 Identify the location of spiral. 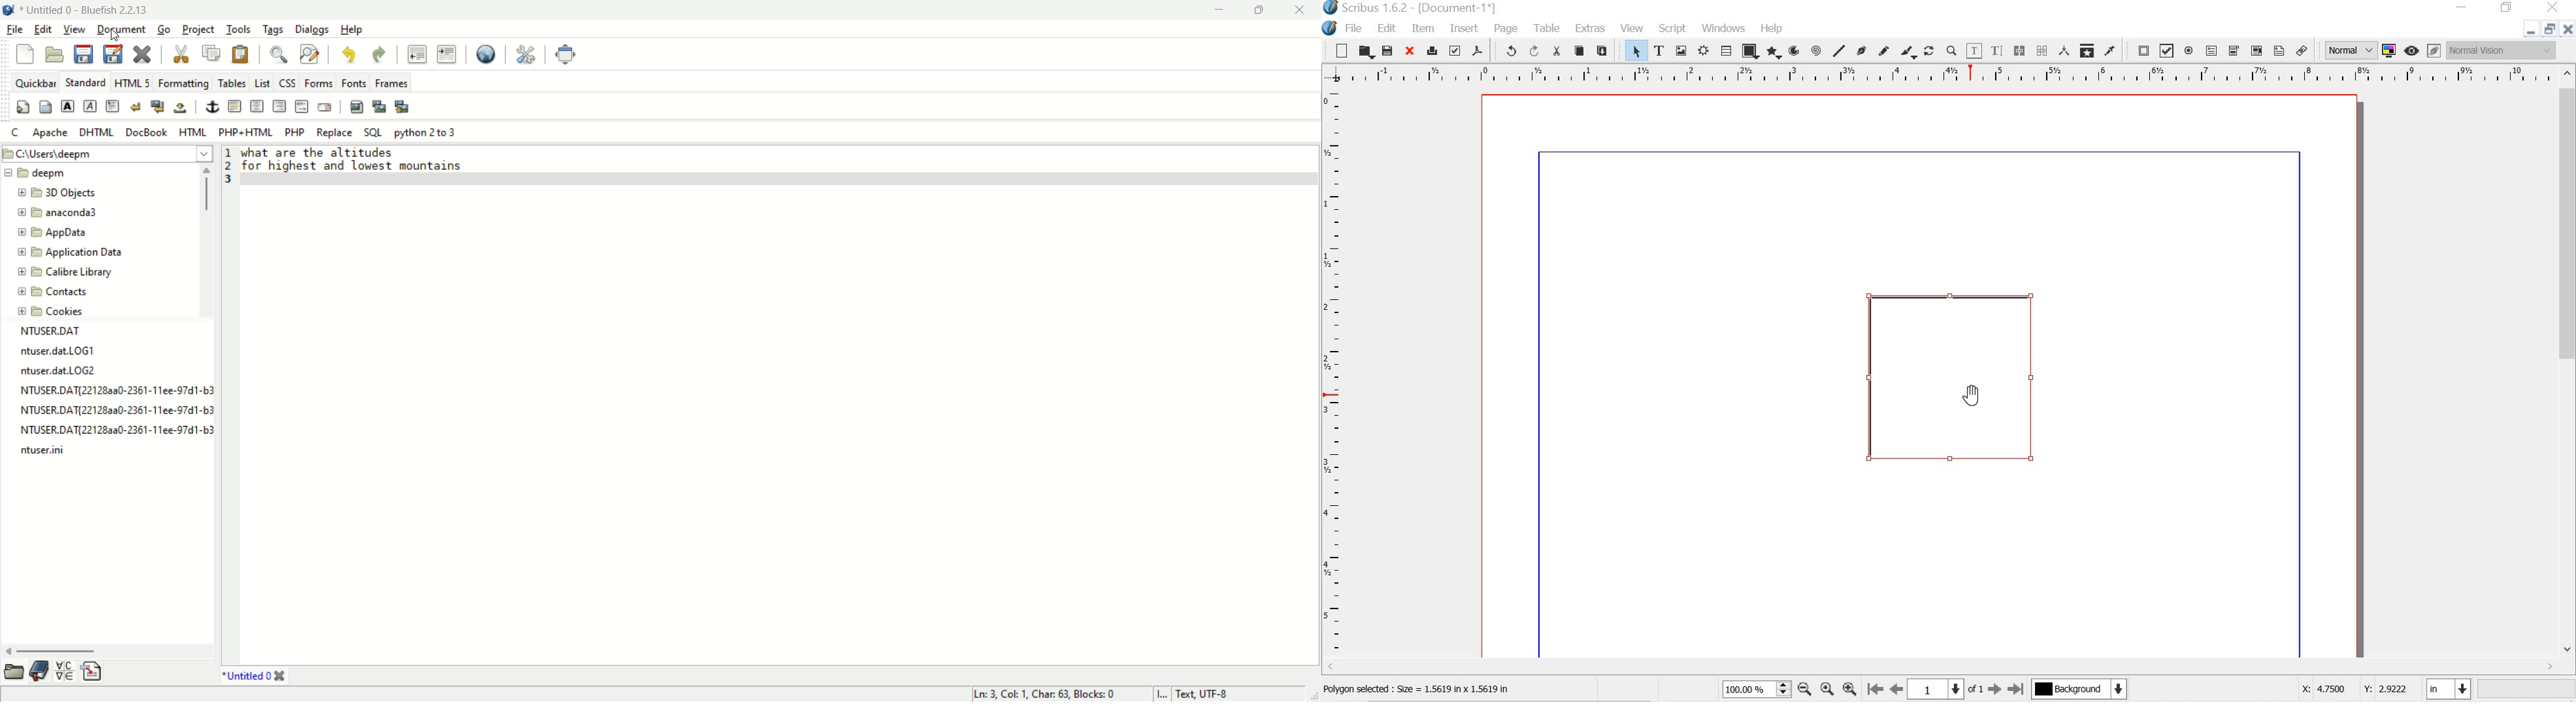
(1817, 50).